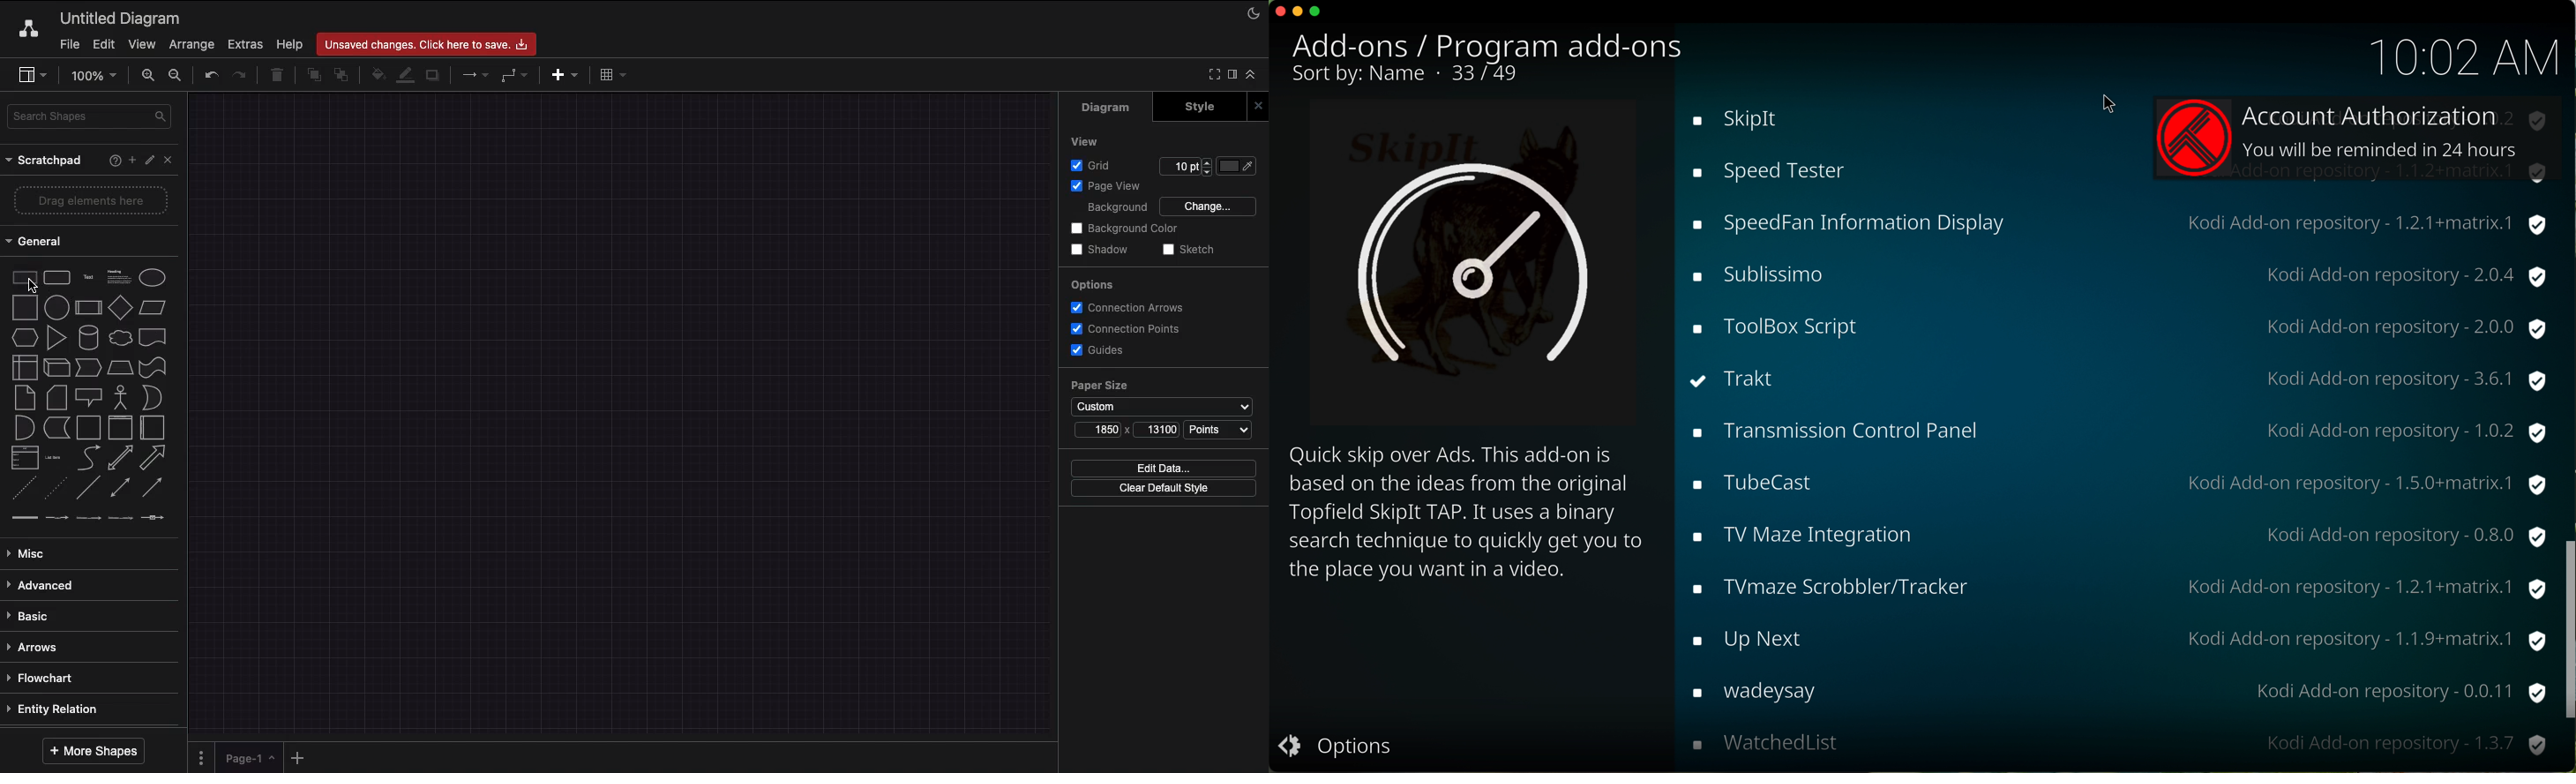 The image size is (2576, 784). What do you see at coordinates (564, 75) in the screenshot?
I see `Insert` at bounding box center [564, 75].